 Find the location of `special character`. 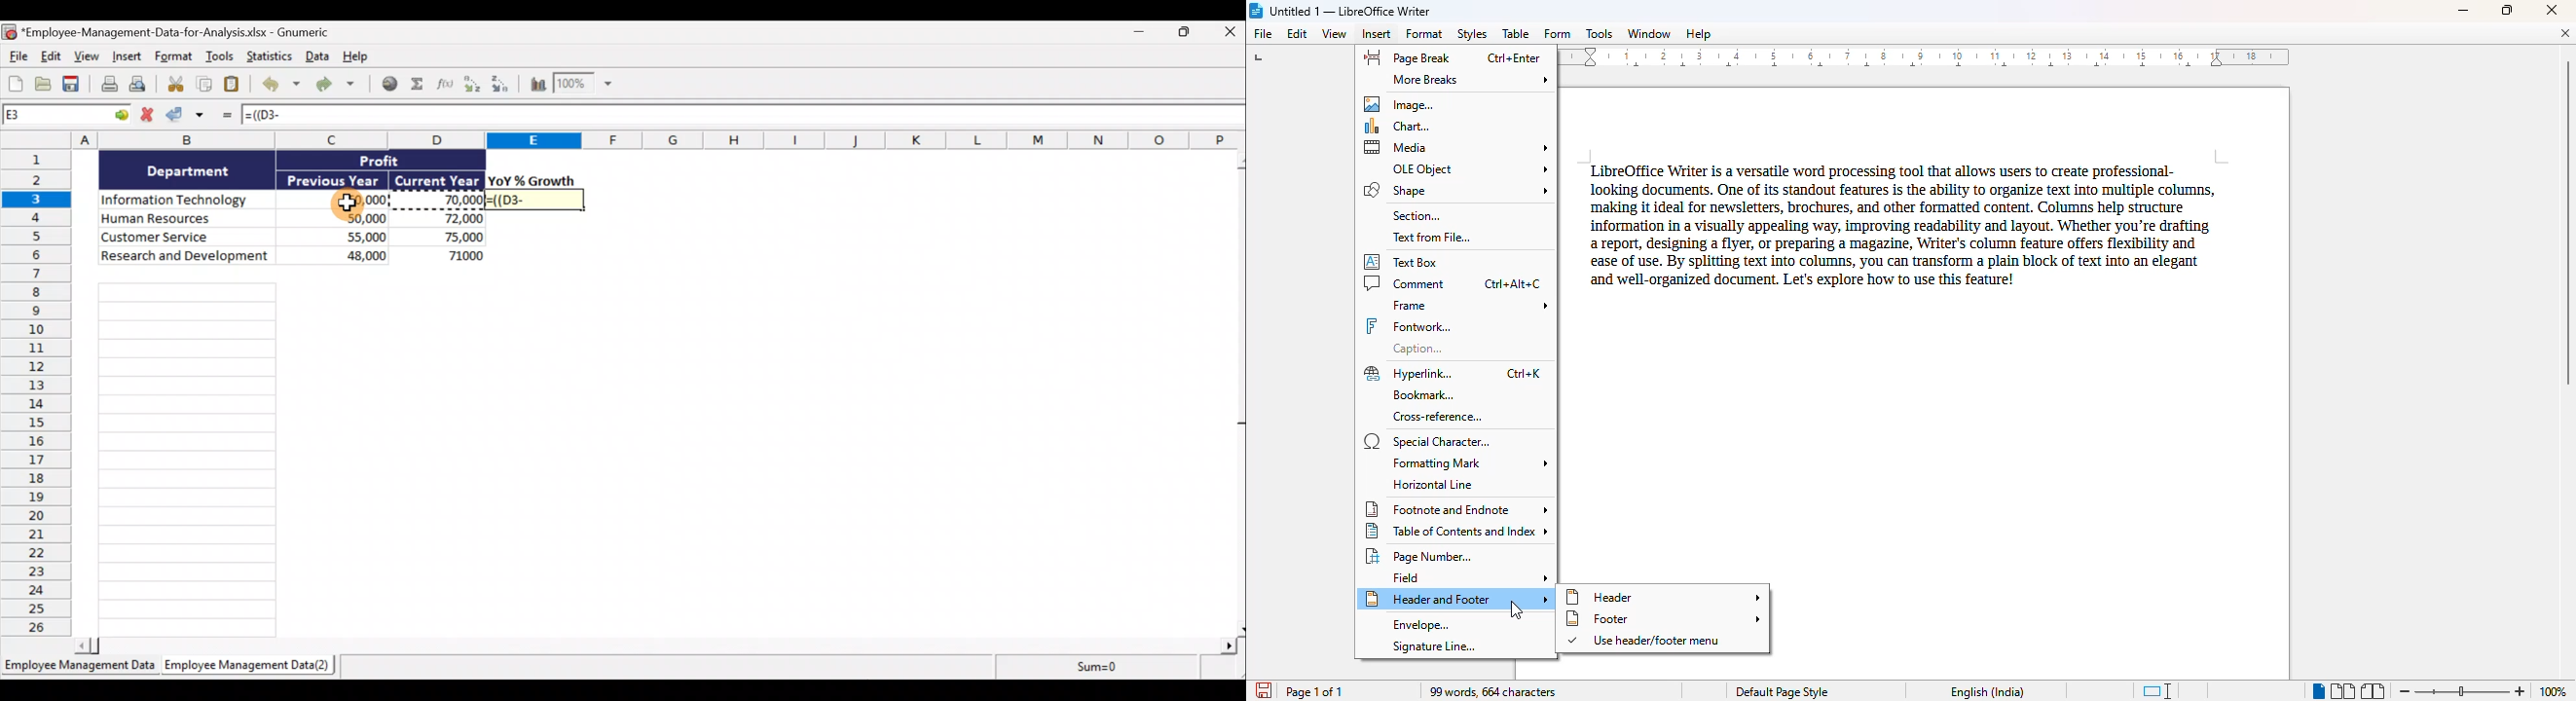

special character is located at coordinates (1426, 441).